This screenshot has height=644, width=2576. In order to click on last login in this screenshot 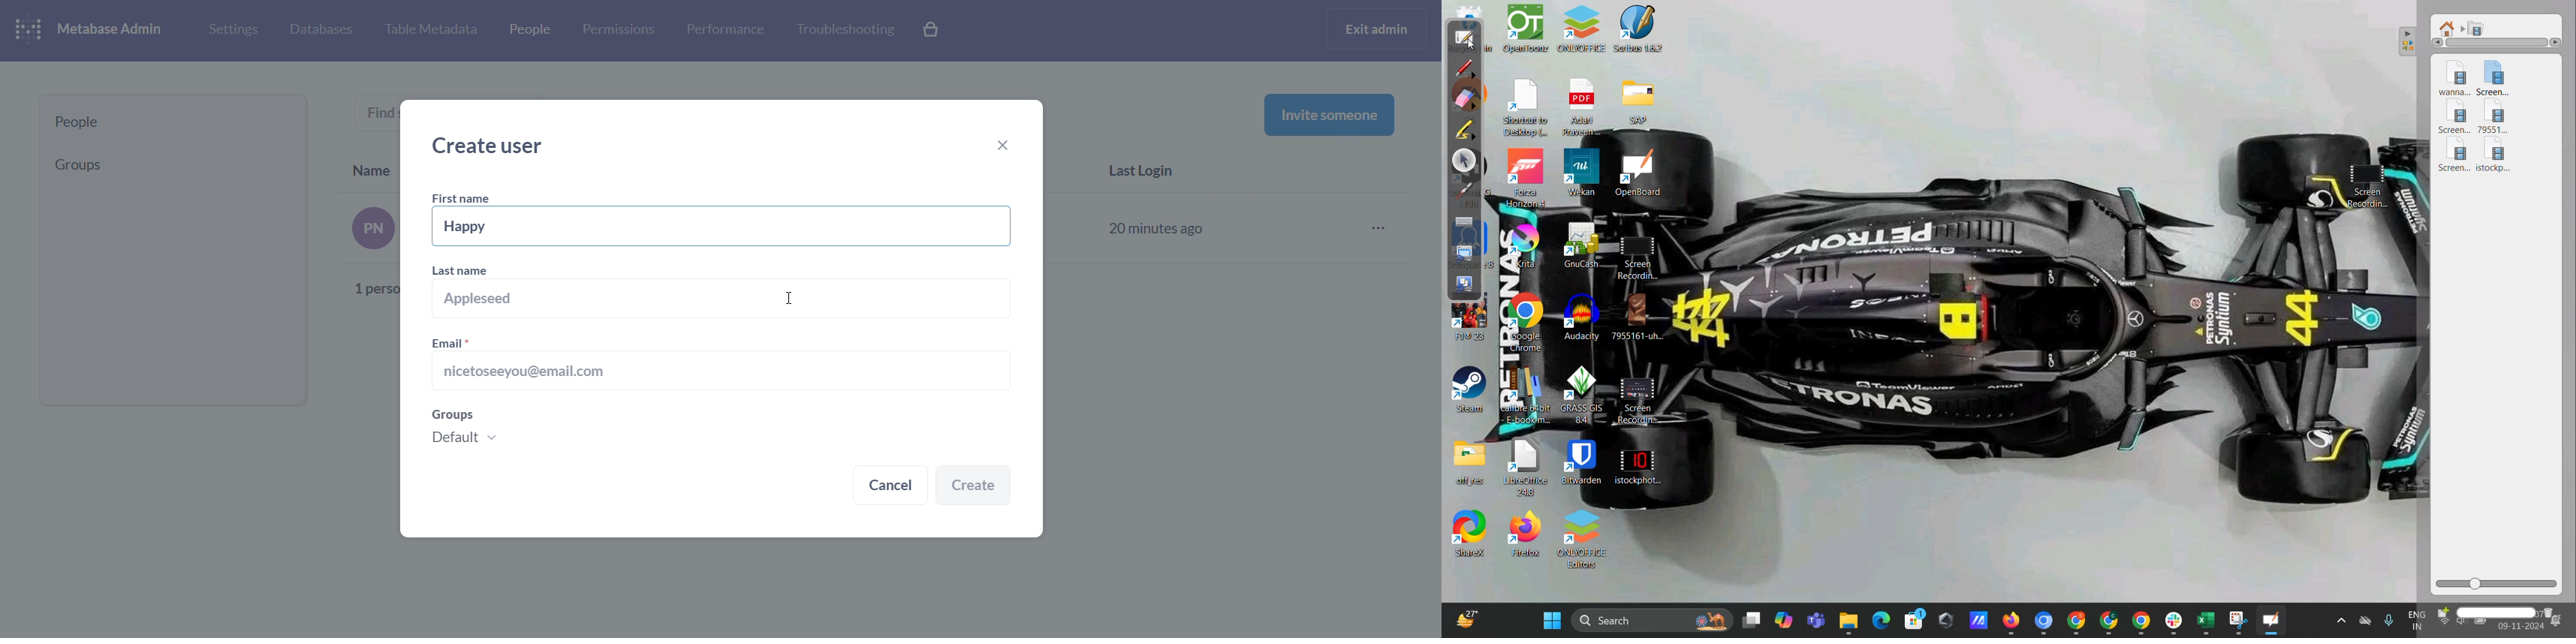, I will do `click(1149, 173)`.